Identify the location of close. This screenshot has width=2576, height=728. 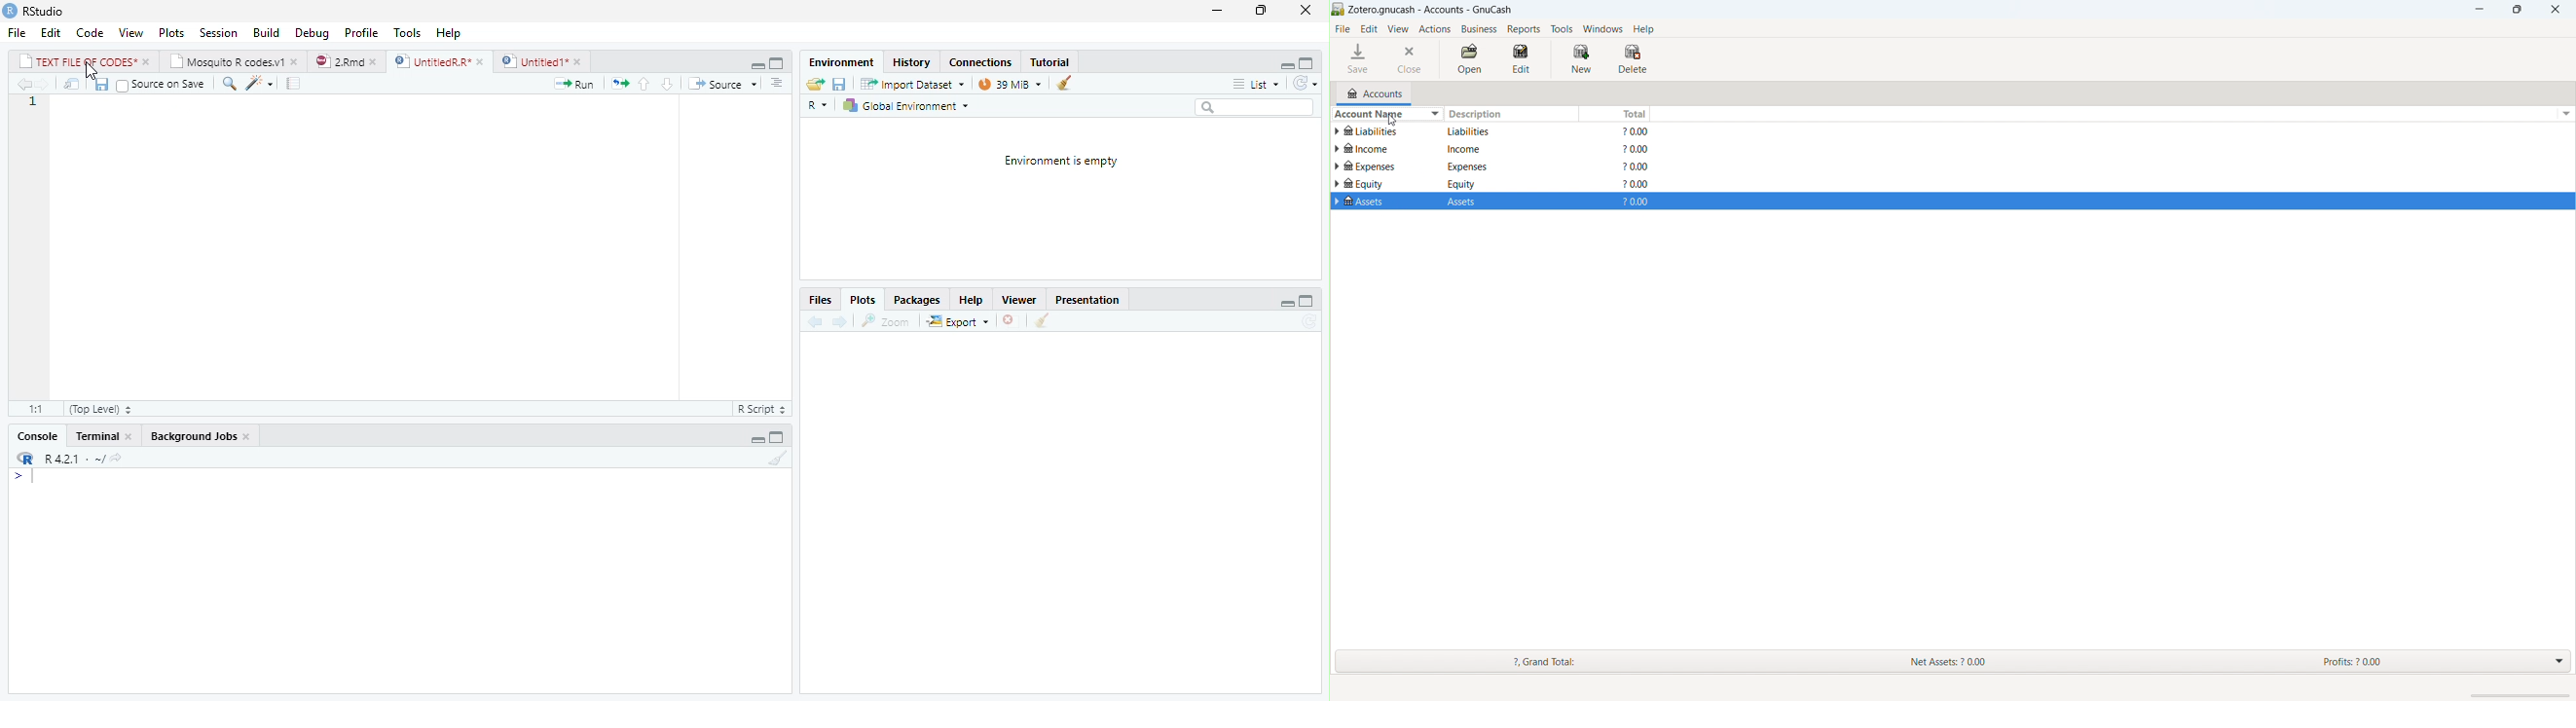
(1412, 58).